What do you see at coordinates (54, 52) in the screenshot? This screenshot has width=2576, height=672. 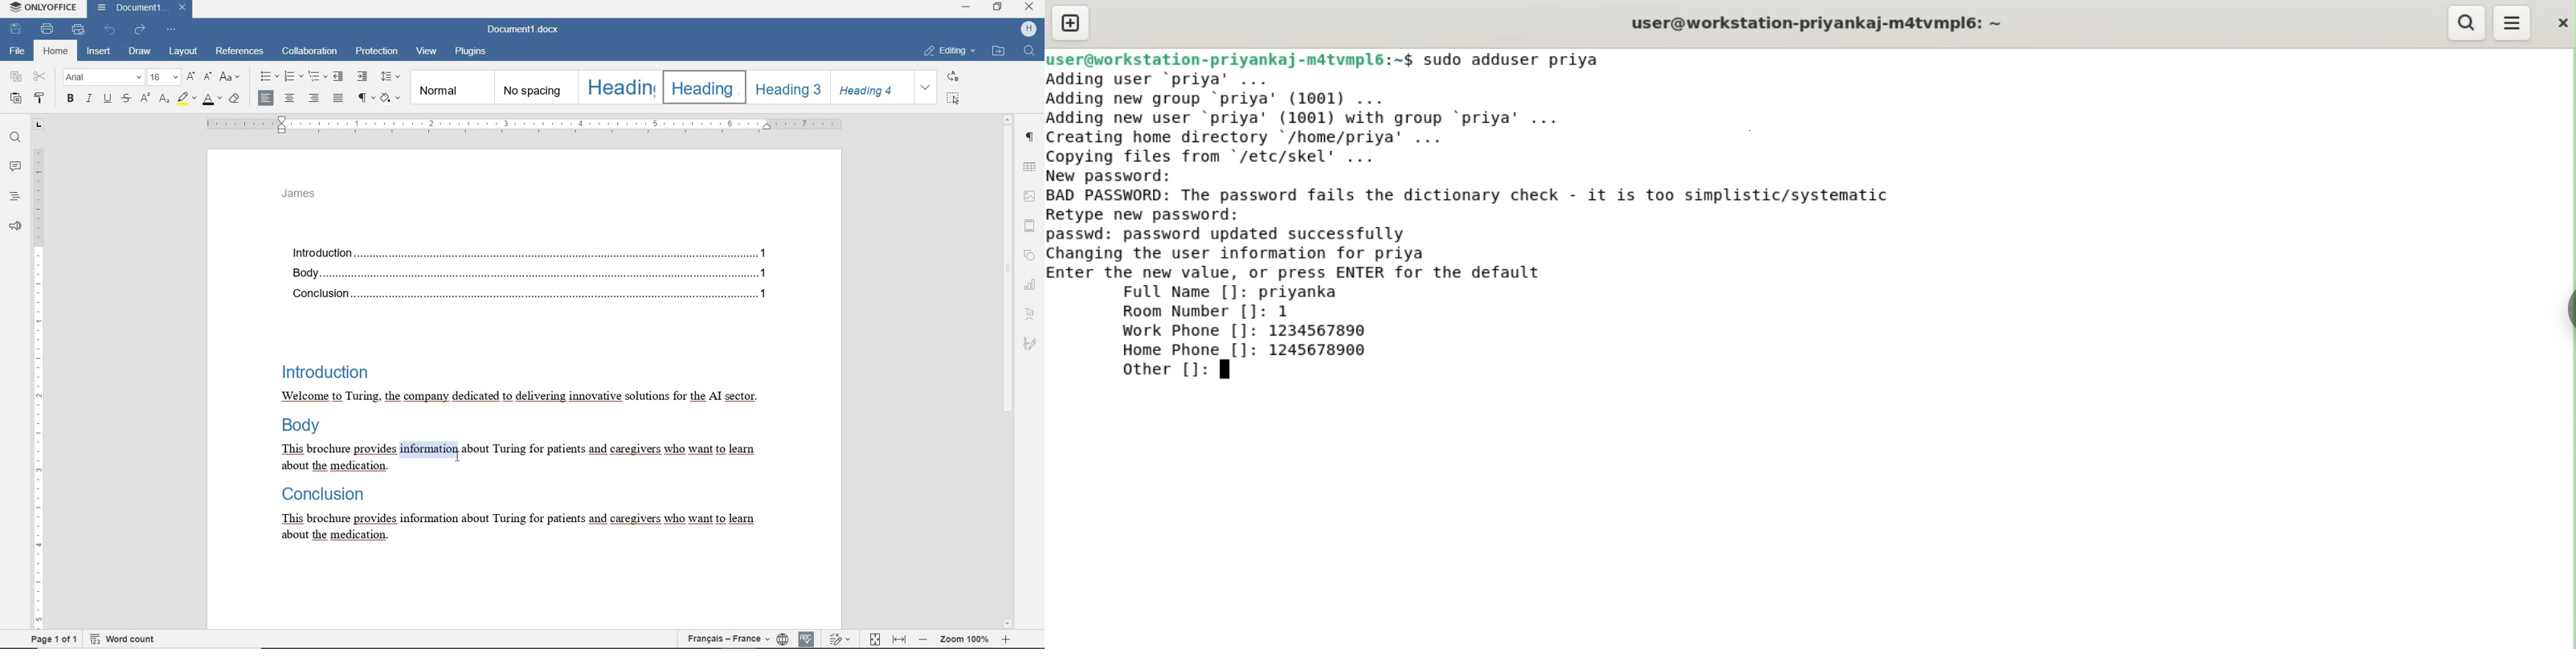 I see `HOME` at bounding box center [54, 52].